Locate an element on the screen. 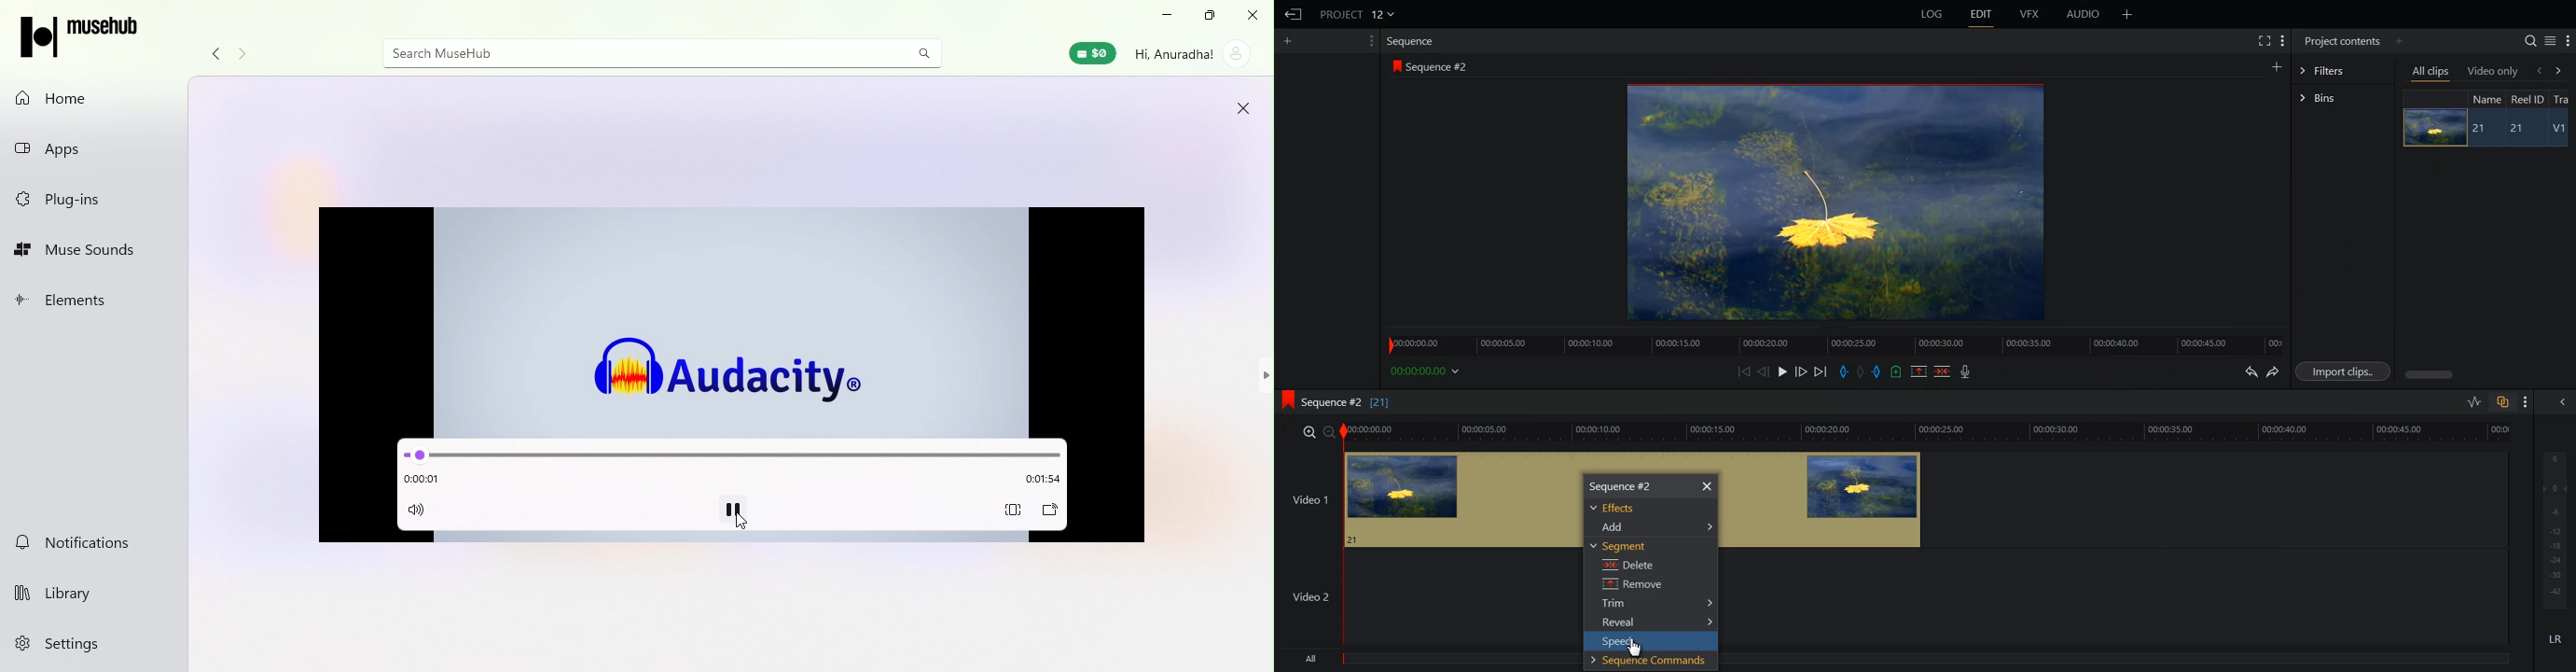  Image is located at coordinates (2431, 127).